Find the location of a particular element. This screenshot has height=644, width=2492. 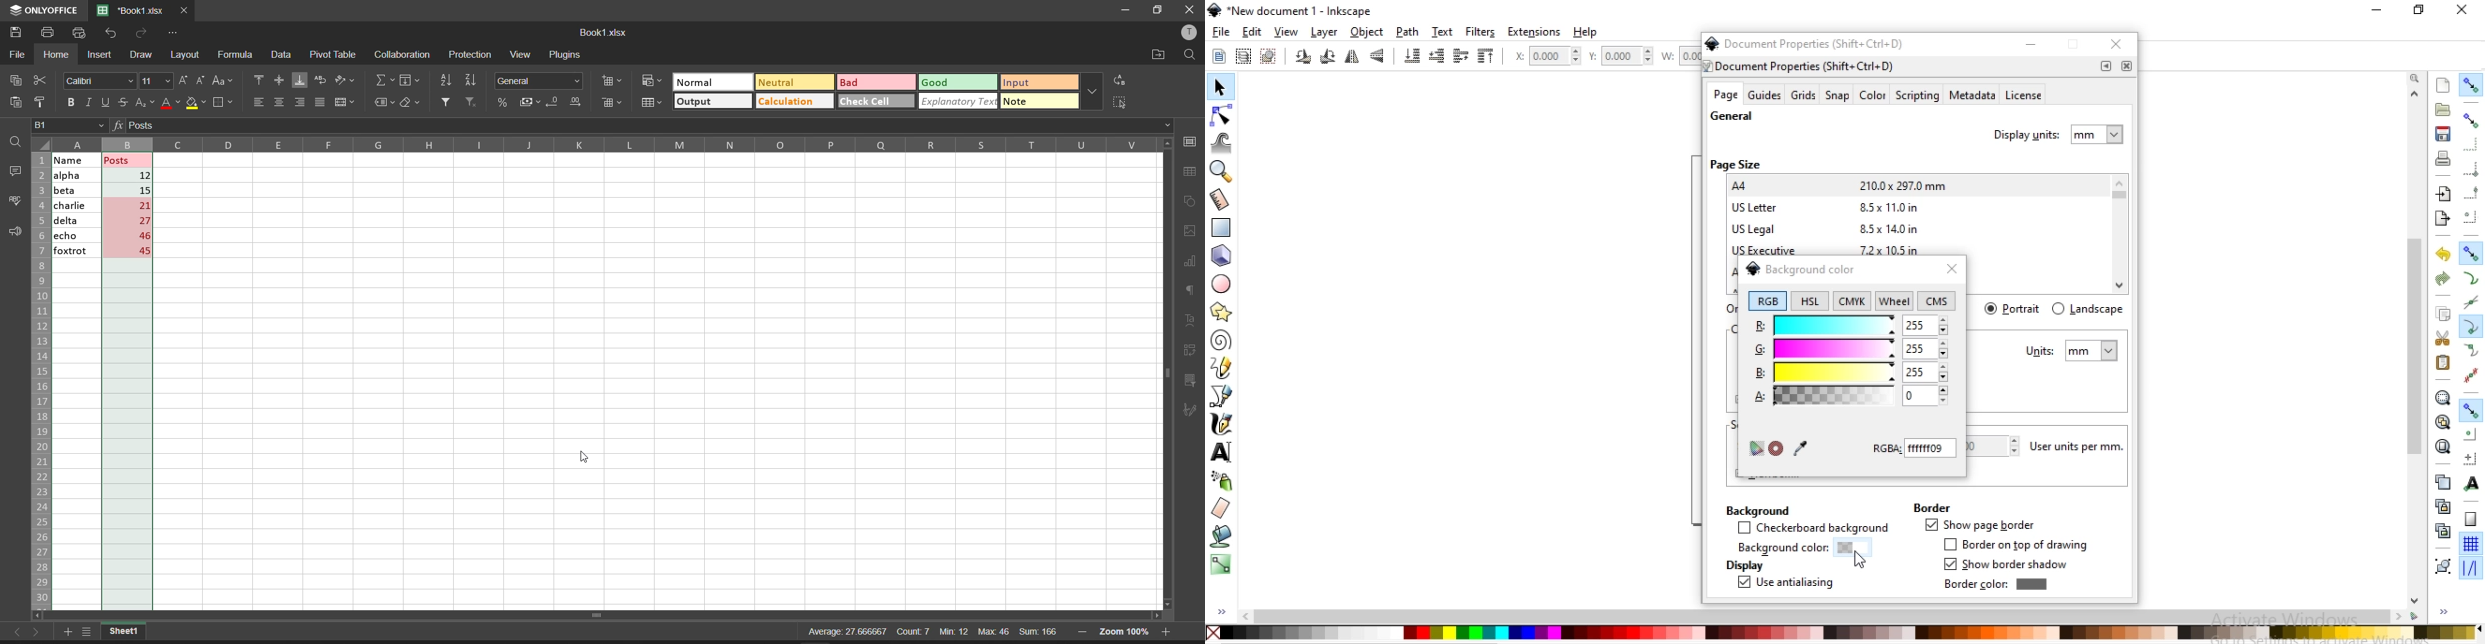

vertical scroll bar is located at coordinates (1168, 362).